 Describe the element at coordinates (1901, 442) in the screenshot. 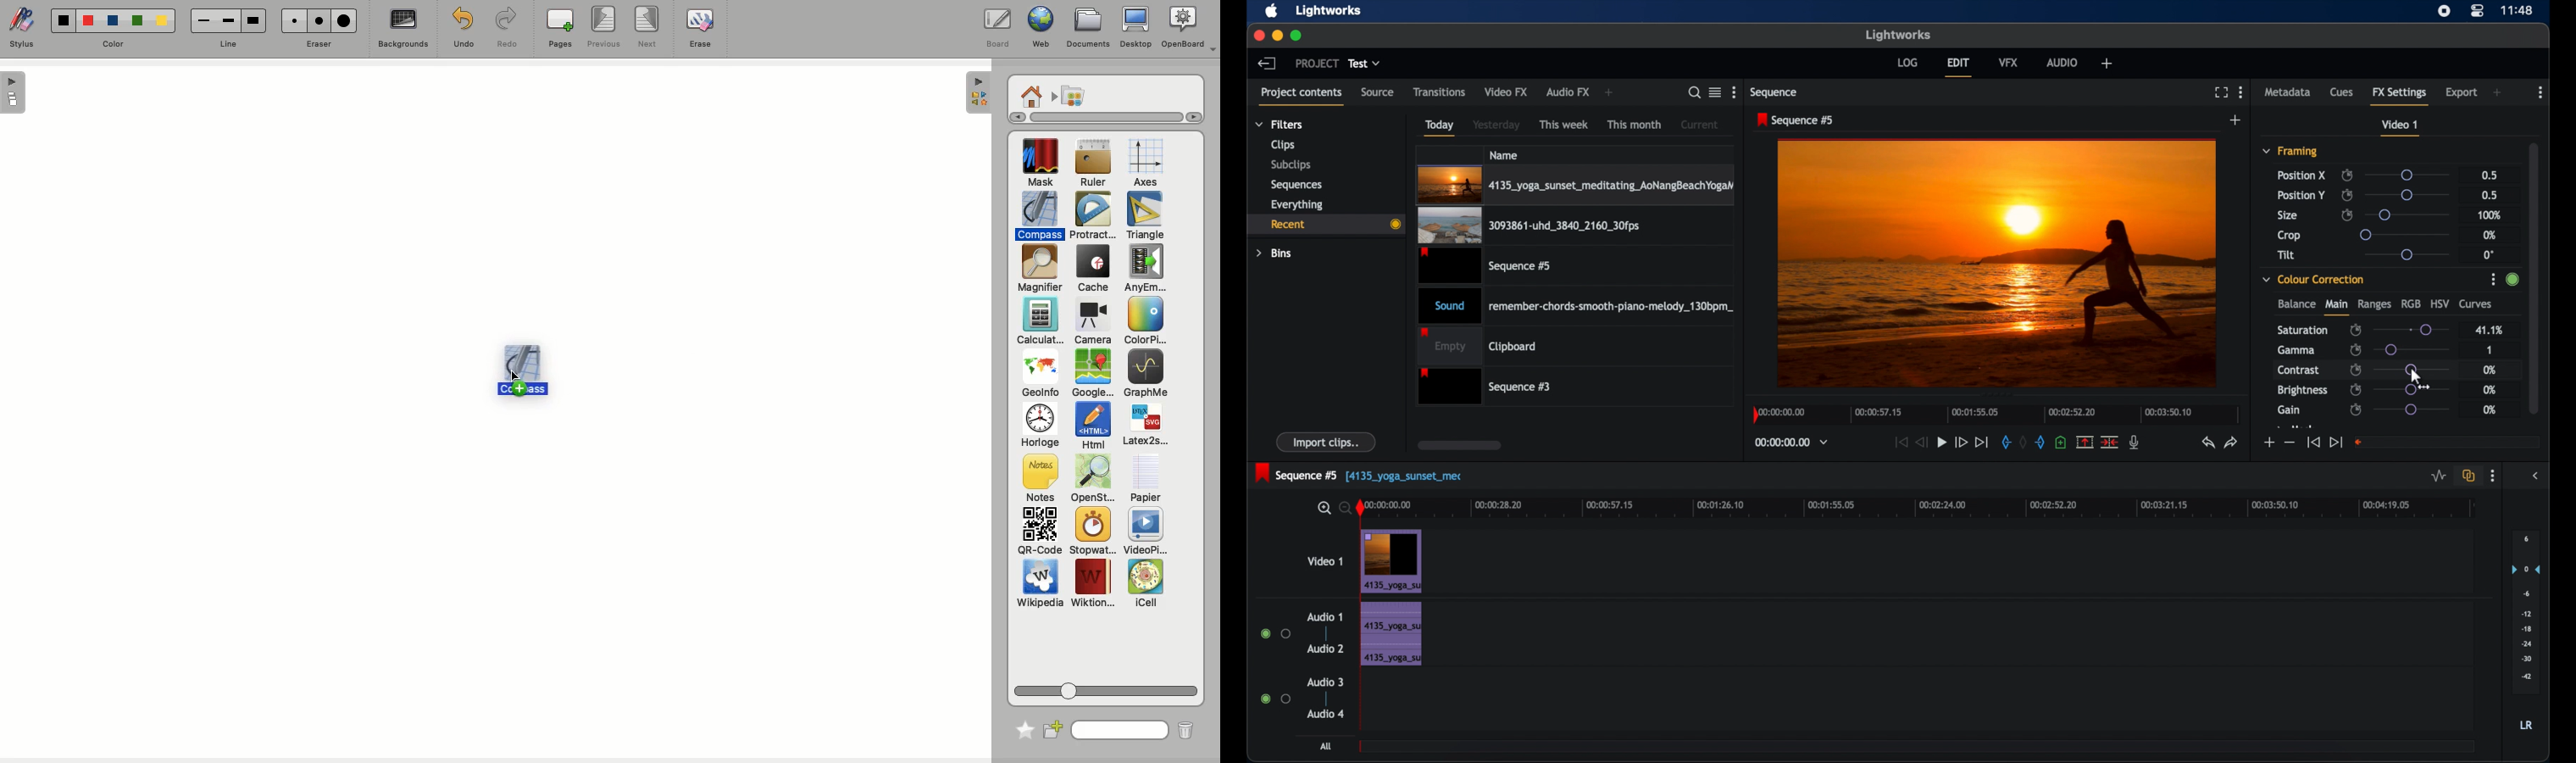

I see `jump to start` at that location.